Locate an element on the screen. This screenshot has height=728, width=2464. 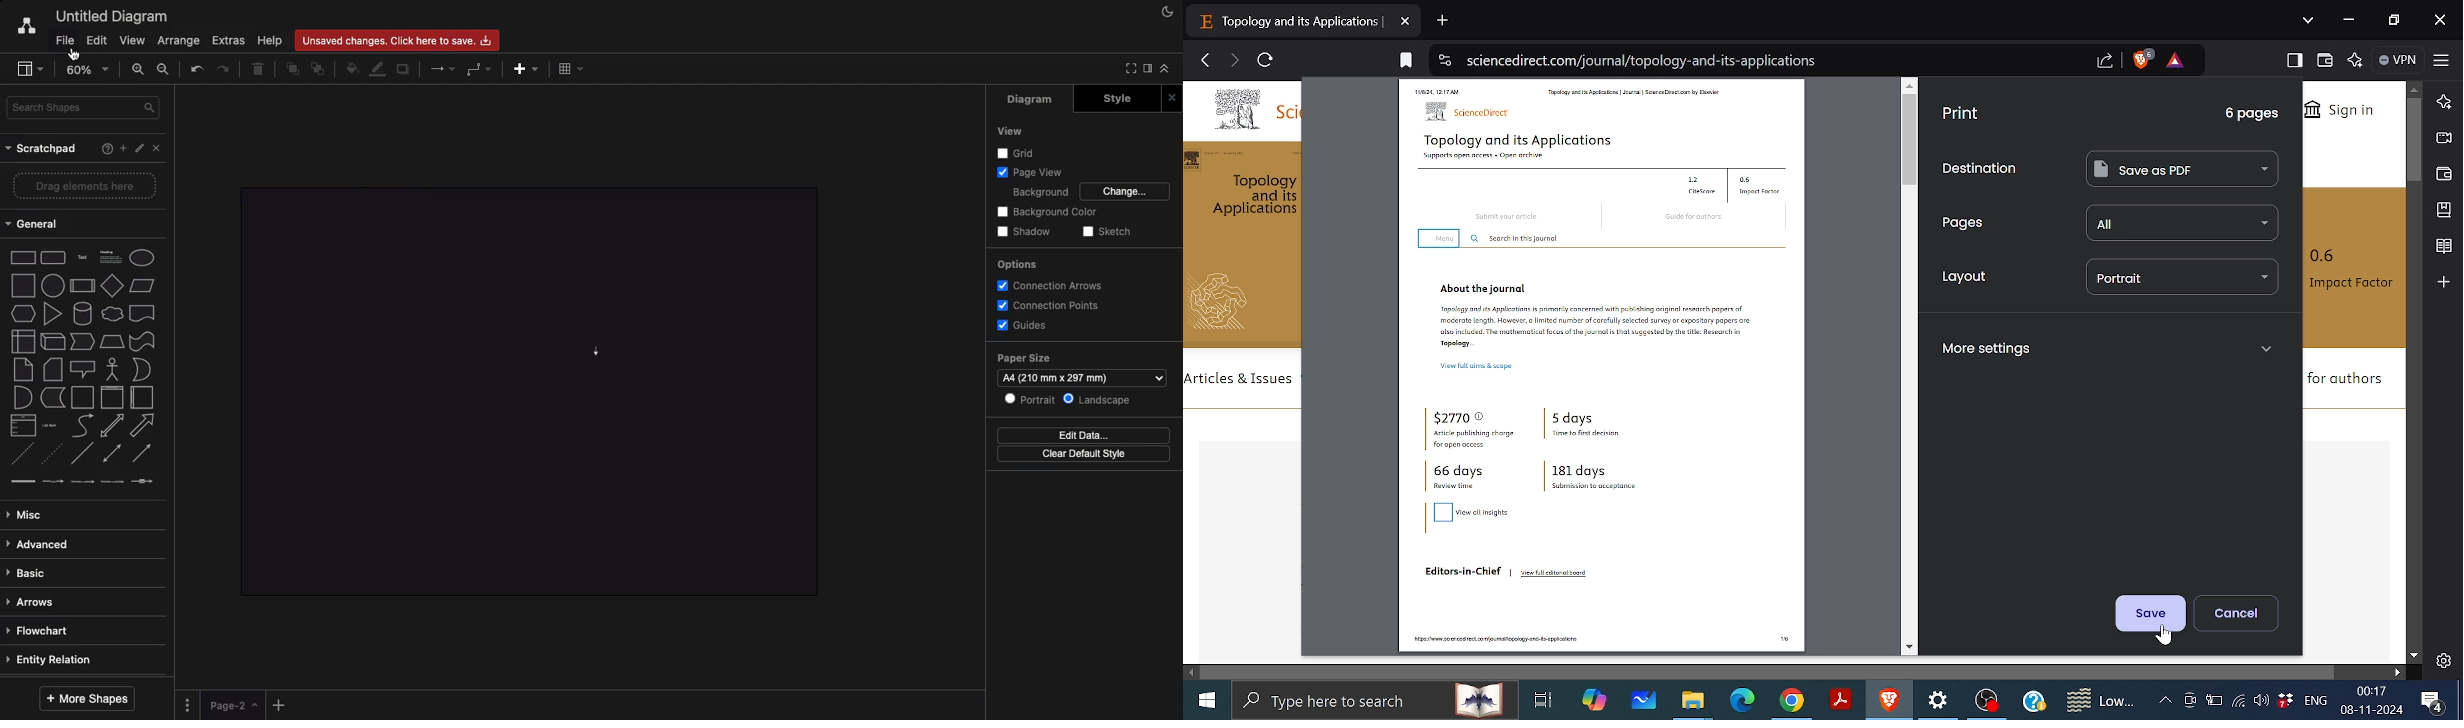
1.2 . CiteScore is located at coordinates (1703, 185).